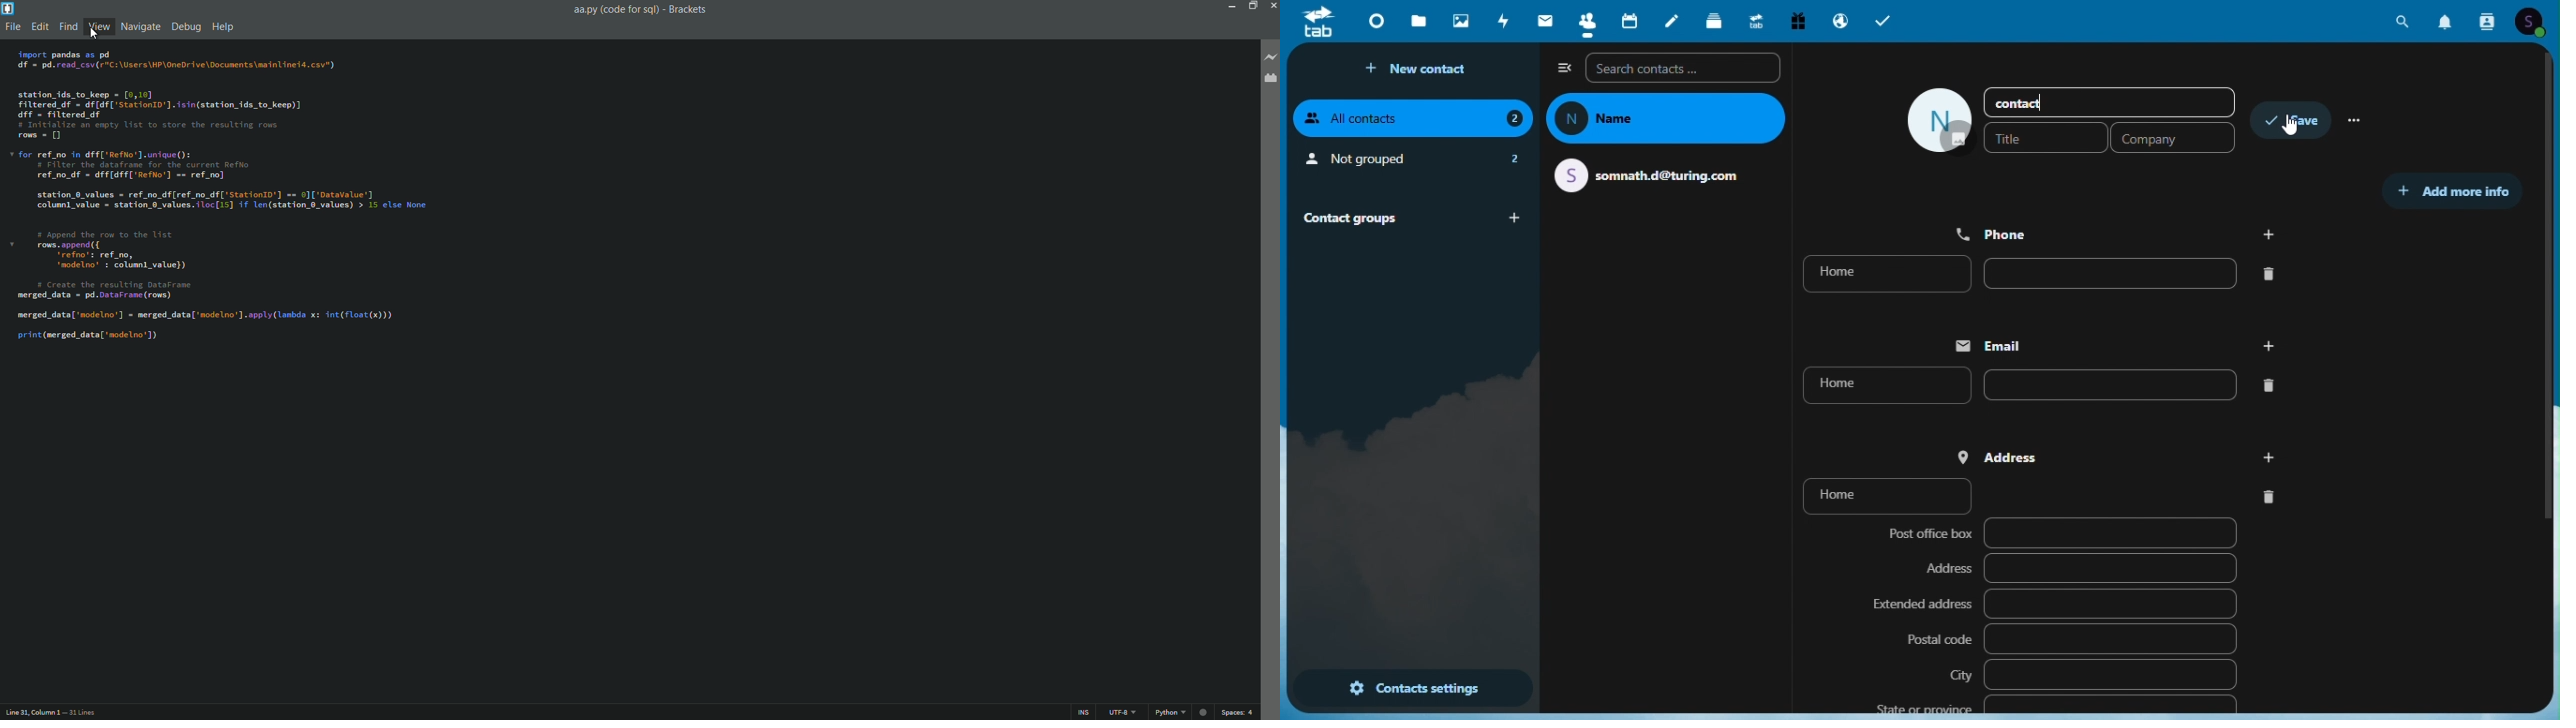 The width and height of the screenshot is (2576, 728). What do you see at coordinates (1885, 20) in the screenshot?
I see `Tasks` at bounding box center [1885, 20].